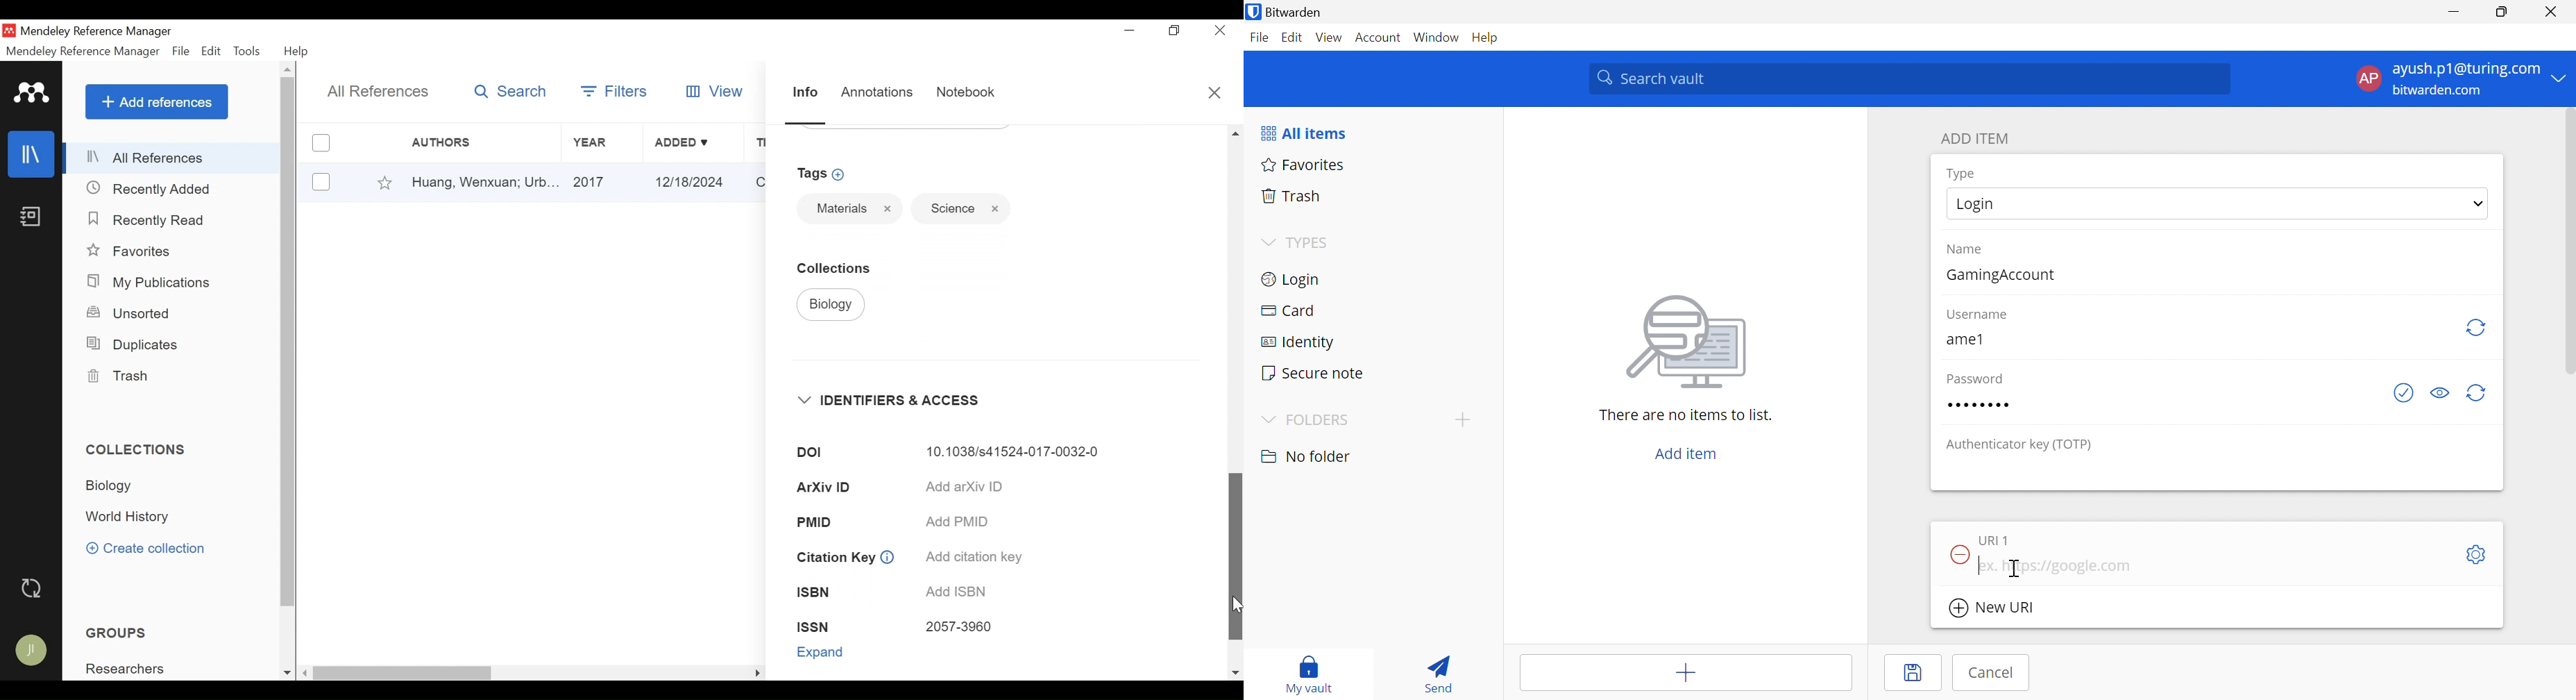 This screenshot has width=2576, height=700. I want to click on Identity, so click(1299, 344).